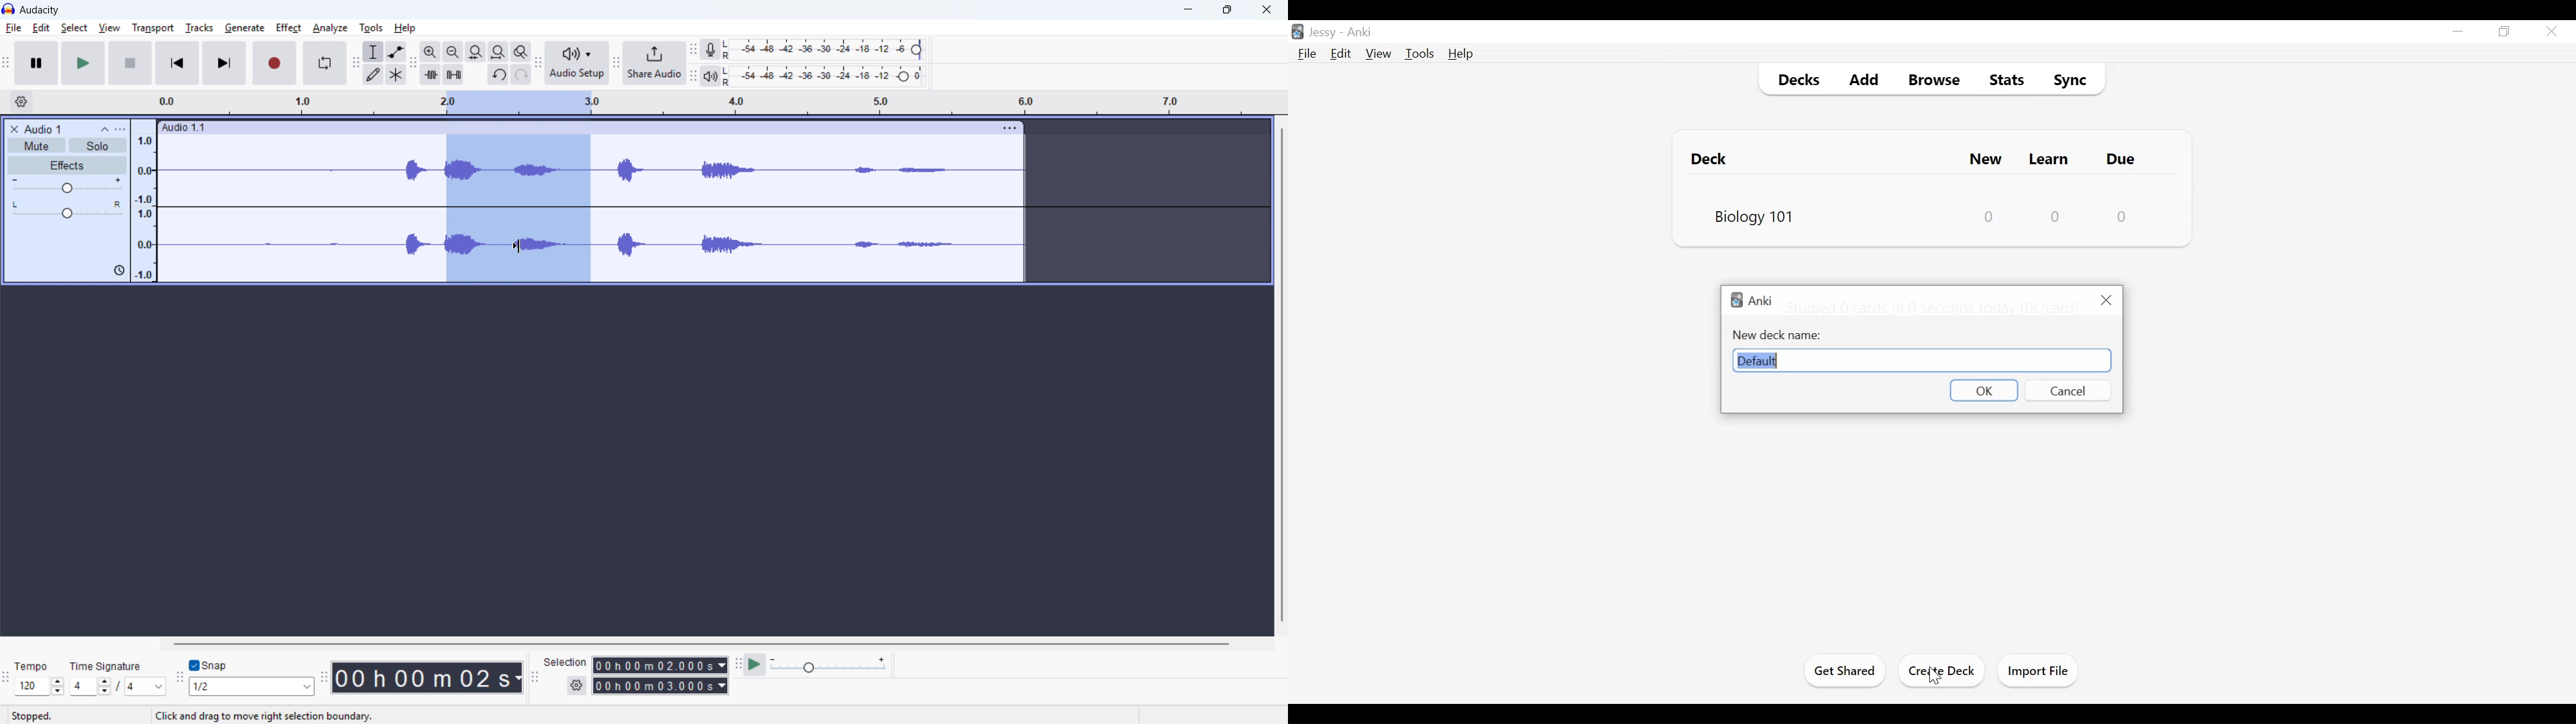 The width and height of the screenshot is (2576, 728). What do you see at coordinates (2122, 216) in the screenshot?
I see `Due Card Count` at bounding box center [2122, 216].